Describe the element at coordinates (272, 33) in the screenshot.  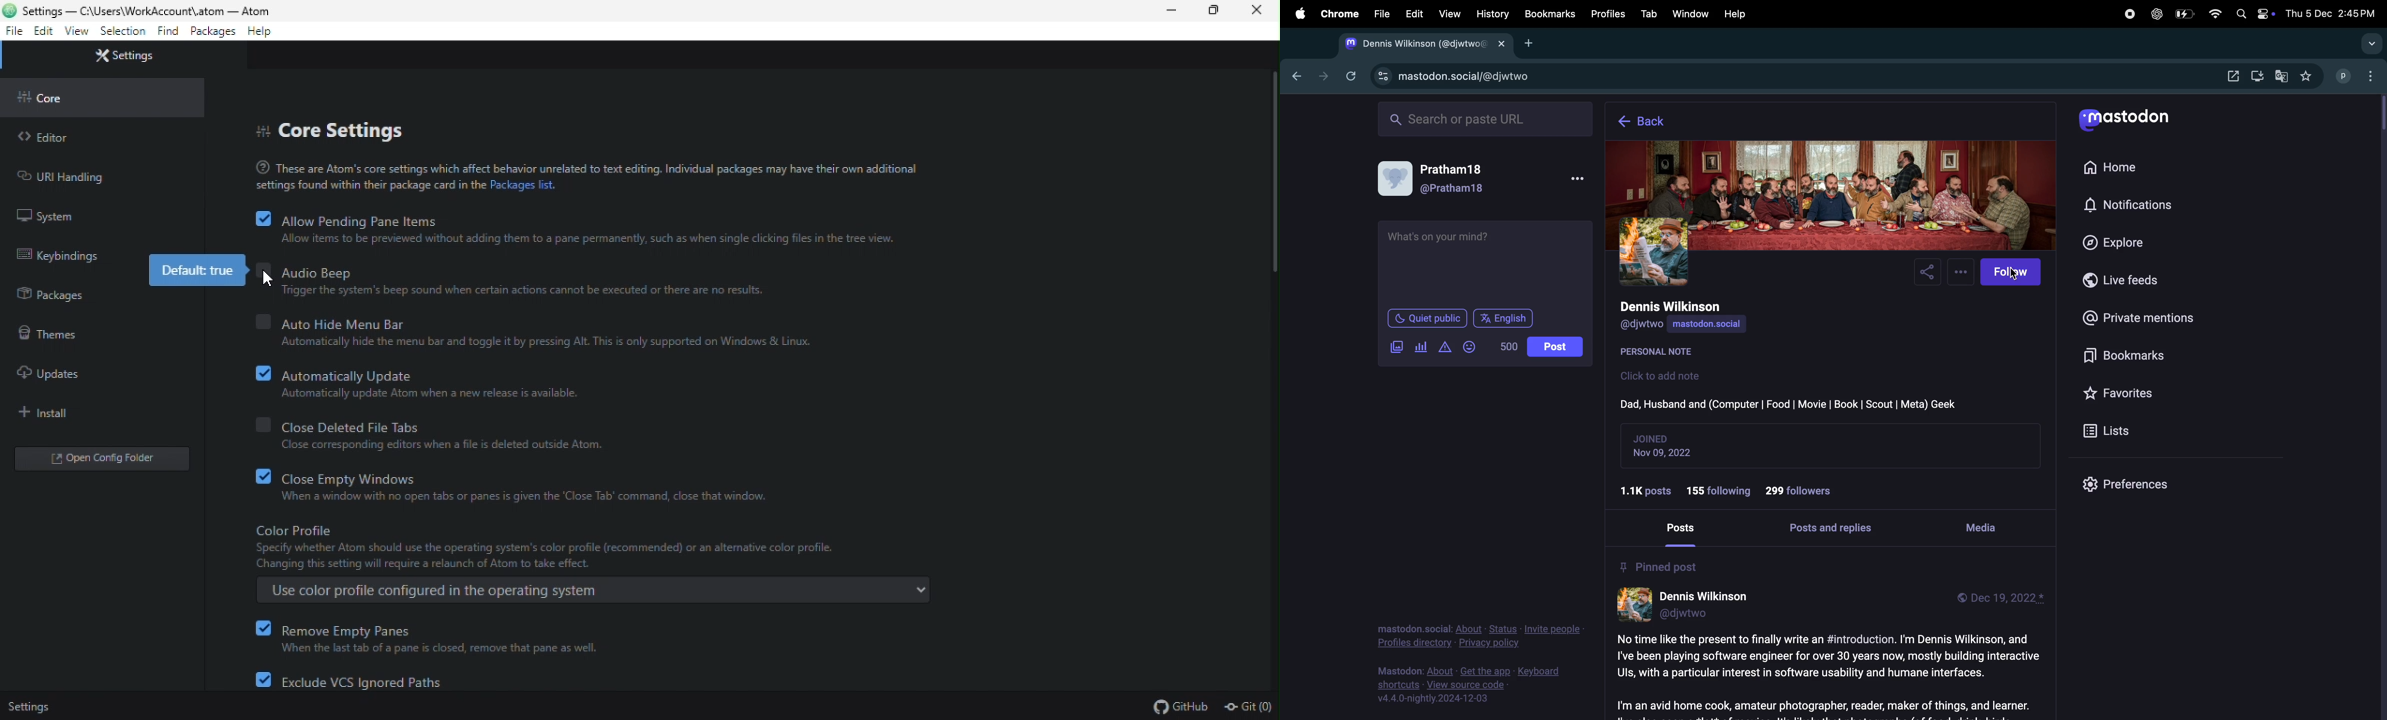
I see `help` at that location.